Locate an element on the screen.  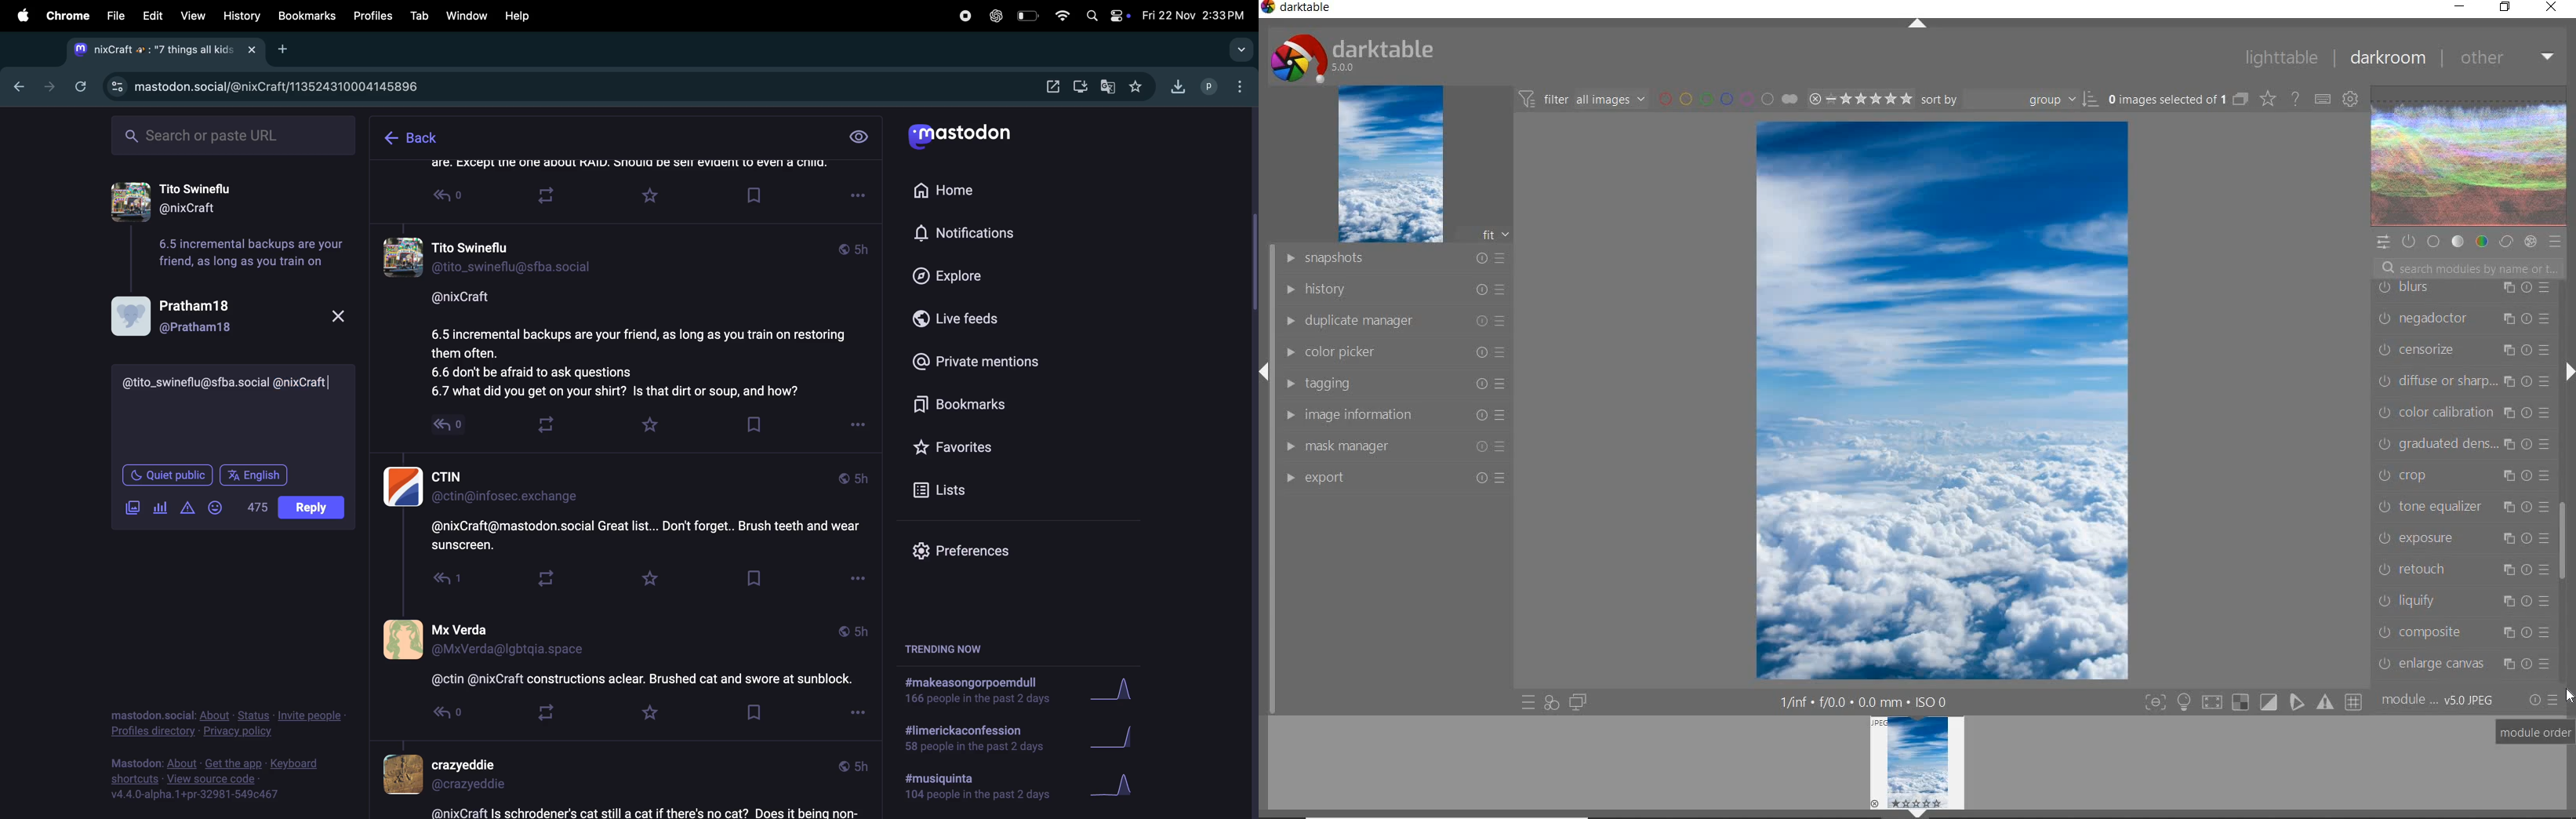
book mark is located at coordinates (751, 424).